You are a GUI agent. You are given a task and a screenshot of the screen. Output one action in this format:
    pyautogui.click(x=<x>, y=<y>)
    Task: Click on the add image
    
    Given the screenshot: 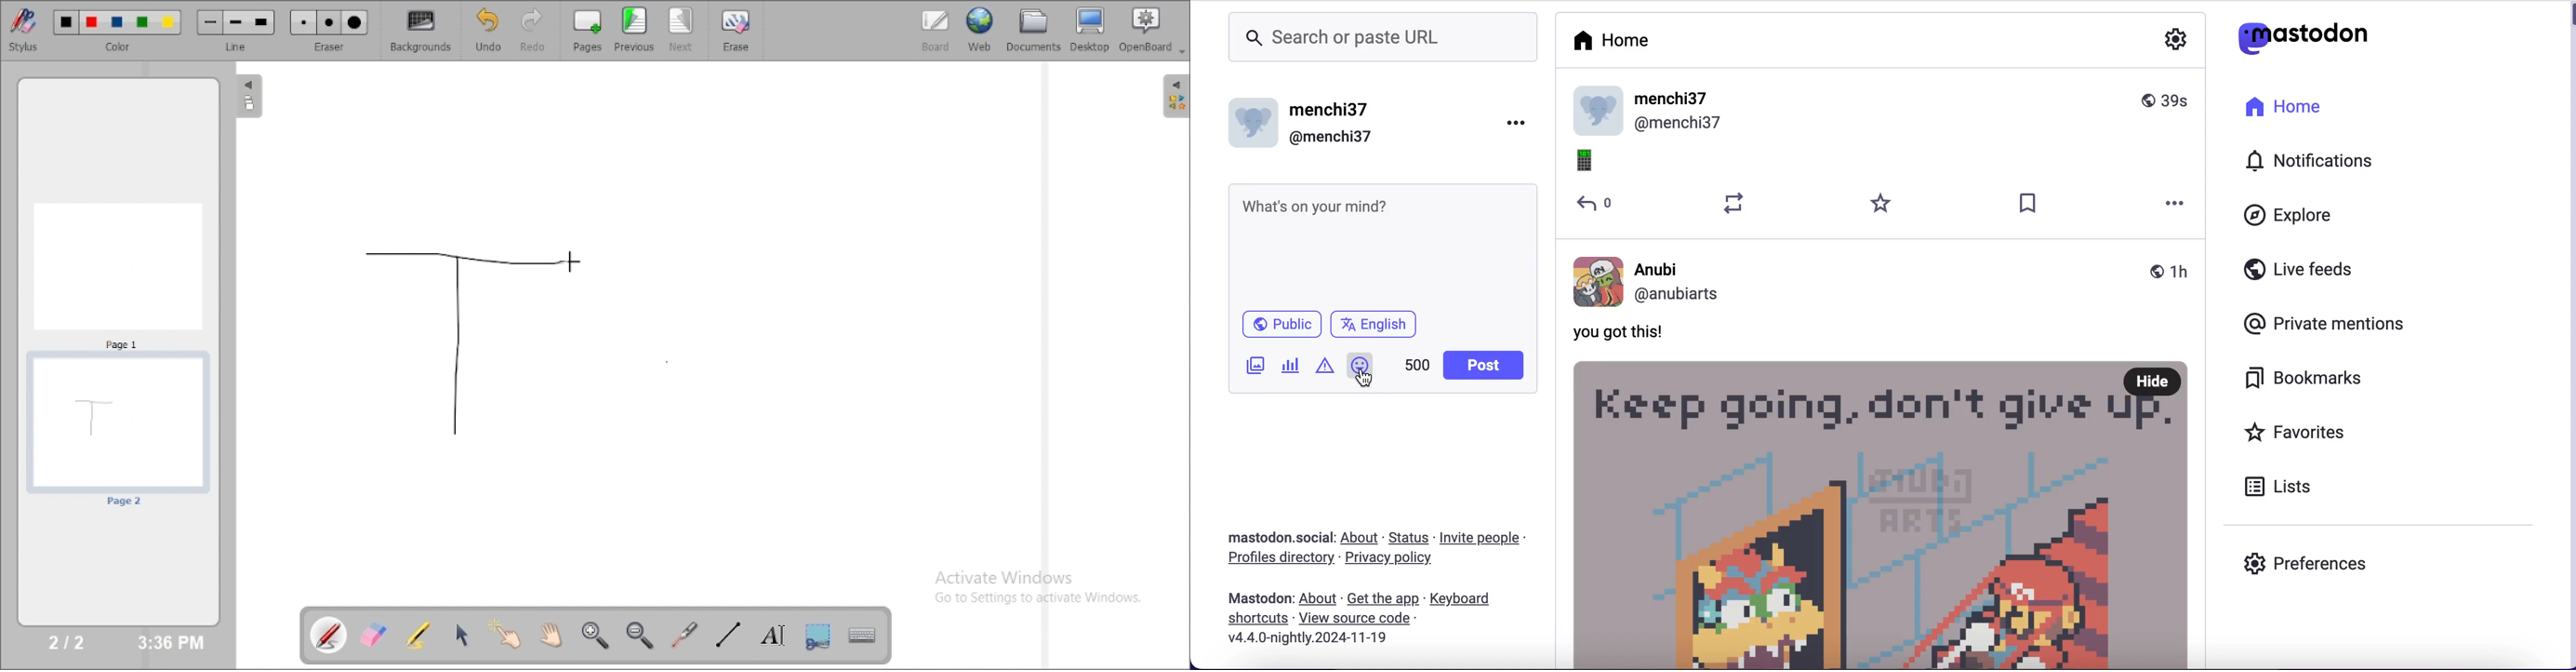 What is the action you would take?
    pyautogui.click(x=1255, y=369)
    